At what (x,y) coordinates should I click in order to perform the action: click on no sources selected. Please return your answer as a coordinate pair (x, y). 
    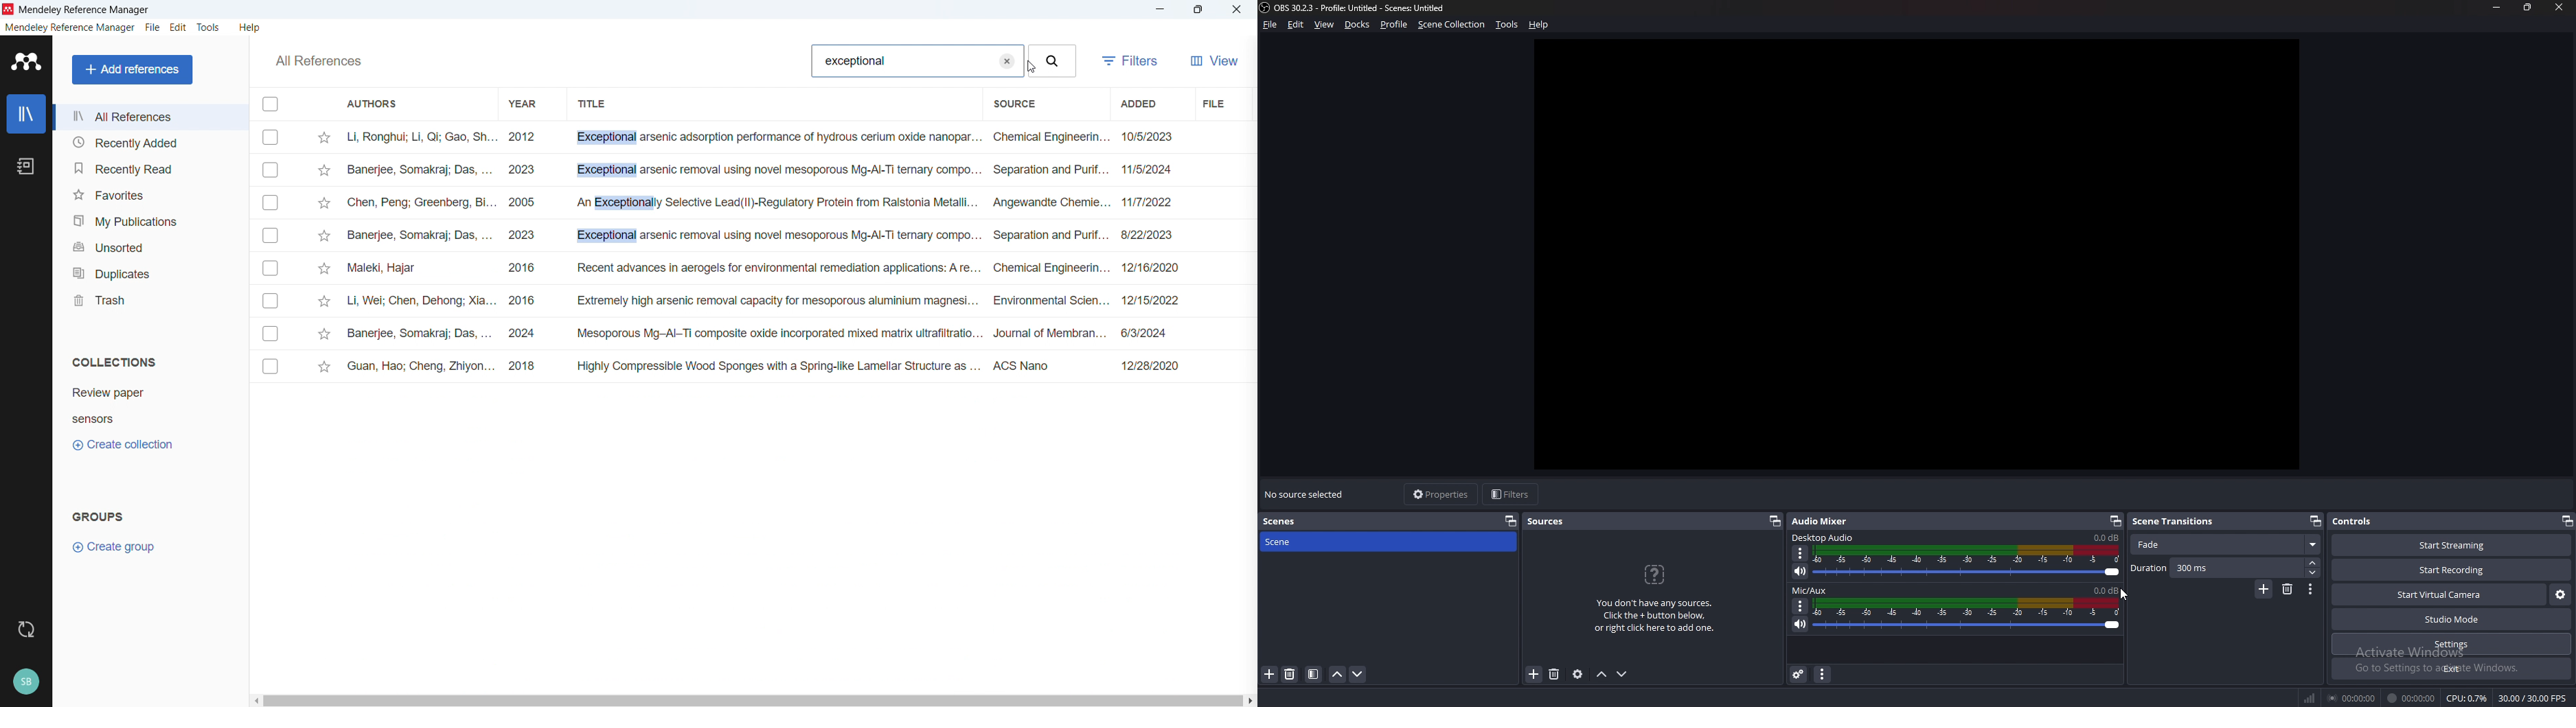
    Looking at the image, I should click on (1307, 494).